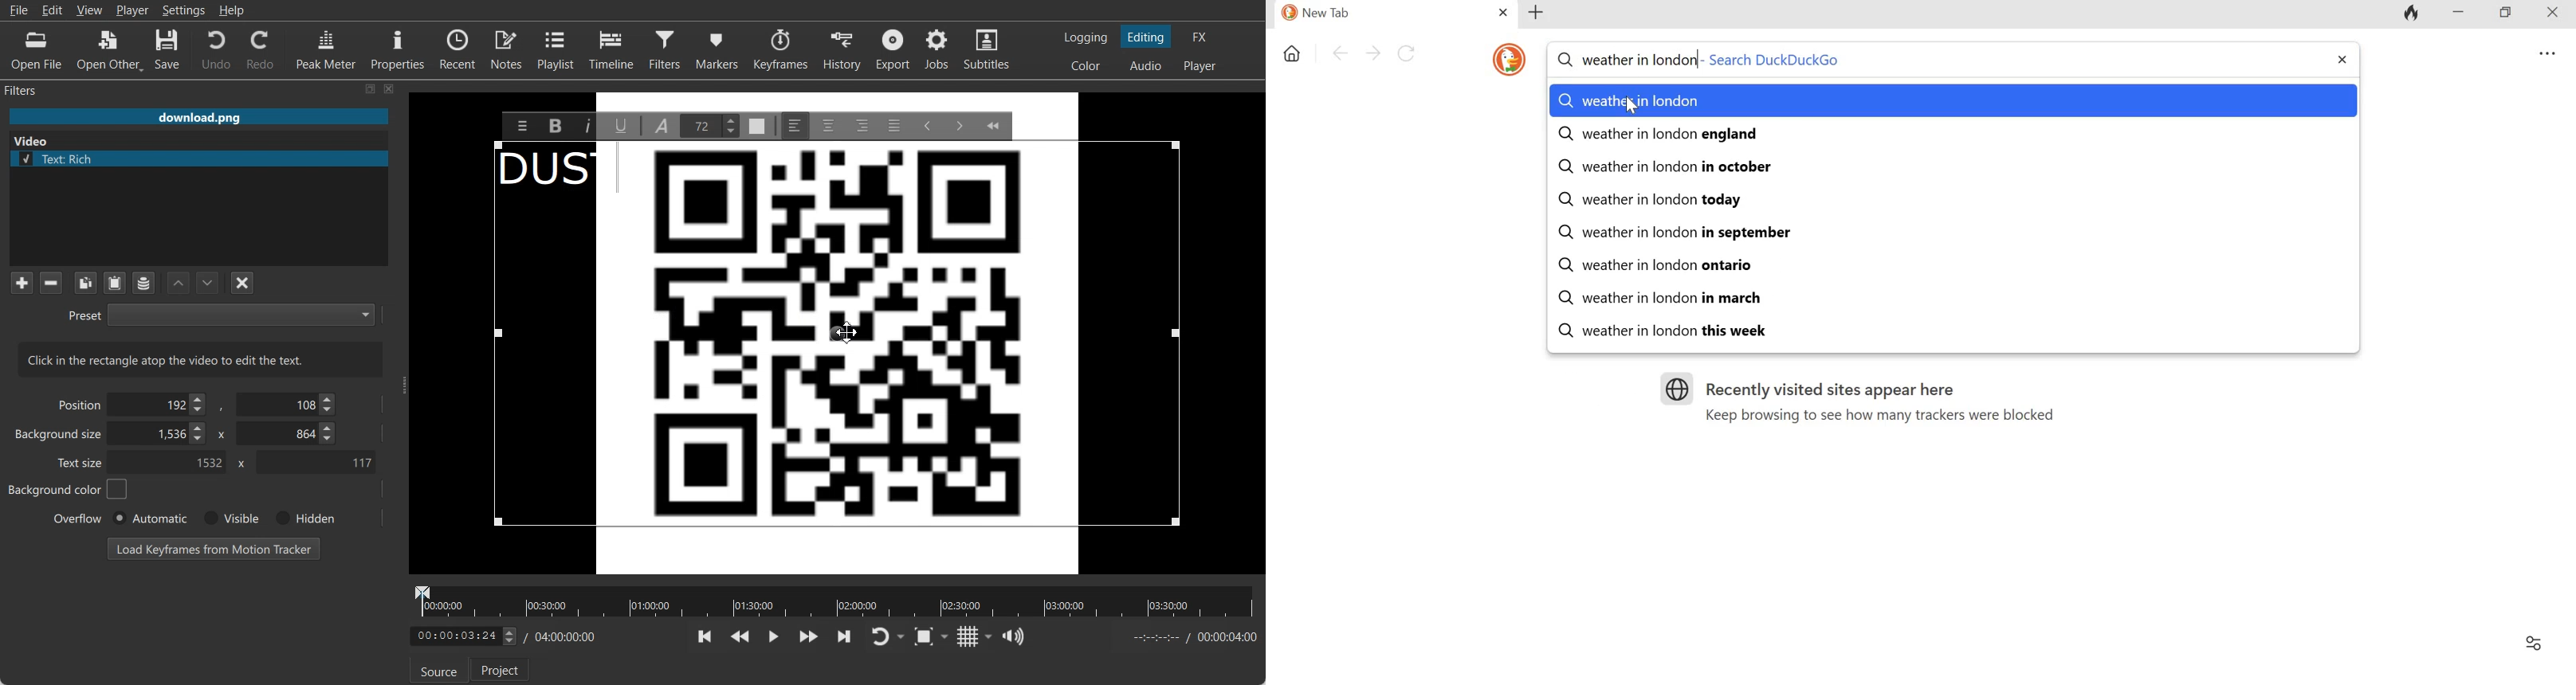  I want to click on Video timeline, so click(834, 600).